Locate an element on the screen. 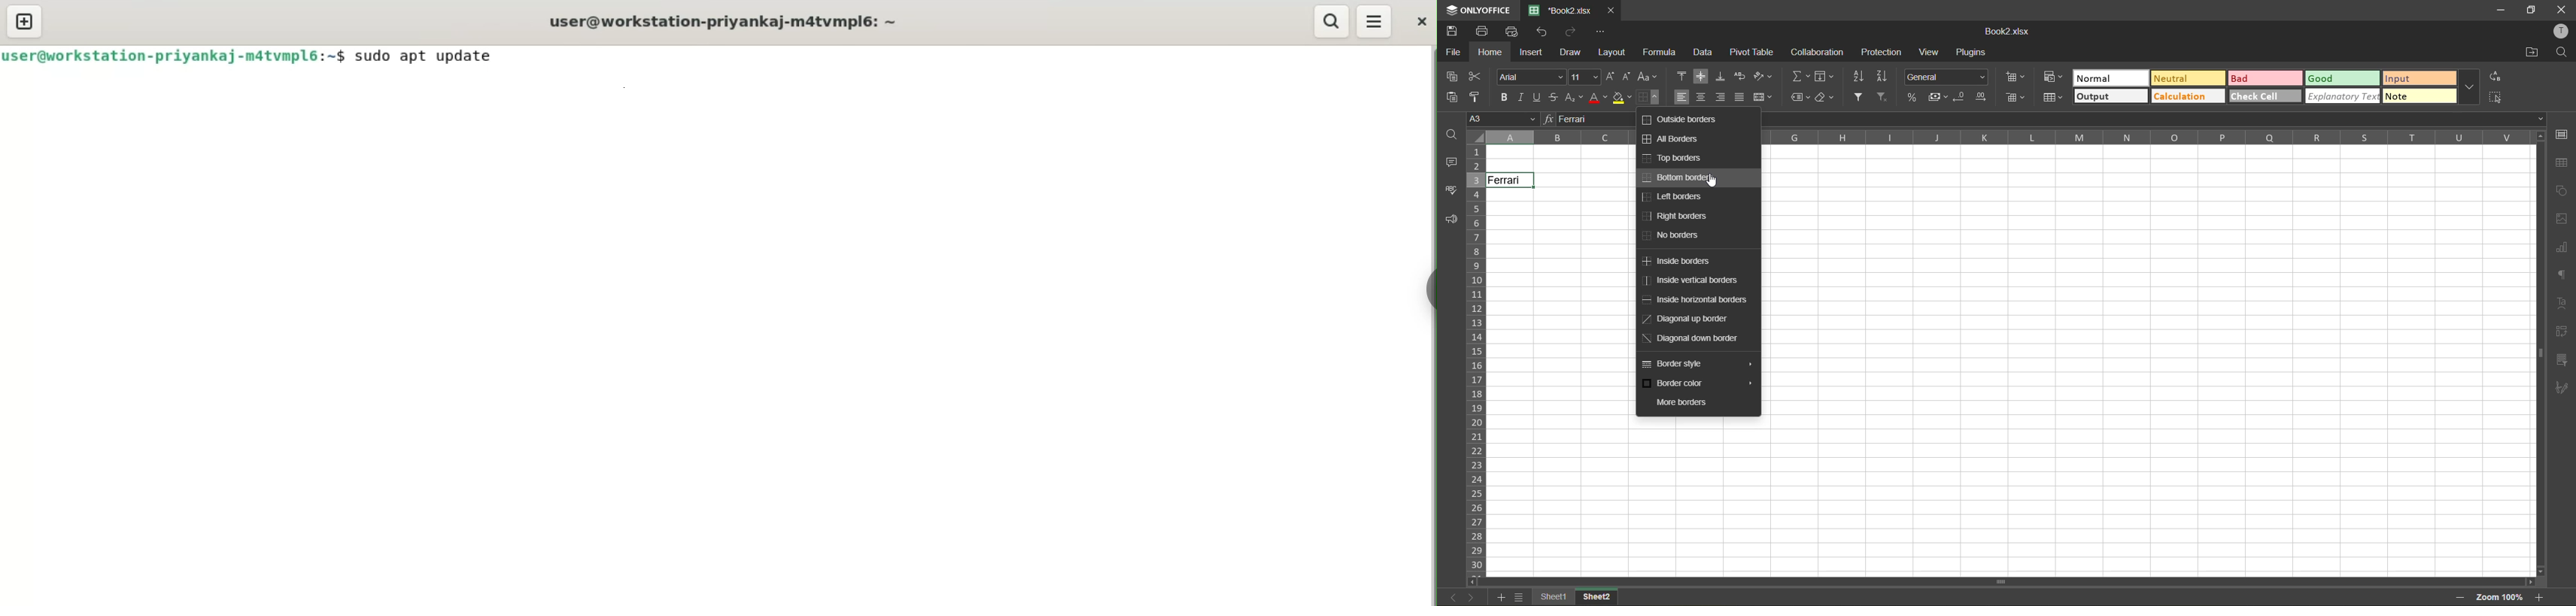 The image size is (2576, 616). clear filter is located at coordinates (1886, 97).